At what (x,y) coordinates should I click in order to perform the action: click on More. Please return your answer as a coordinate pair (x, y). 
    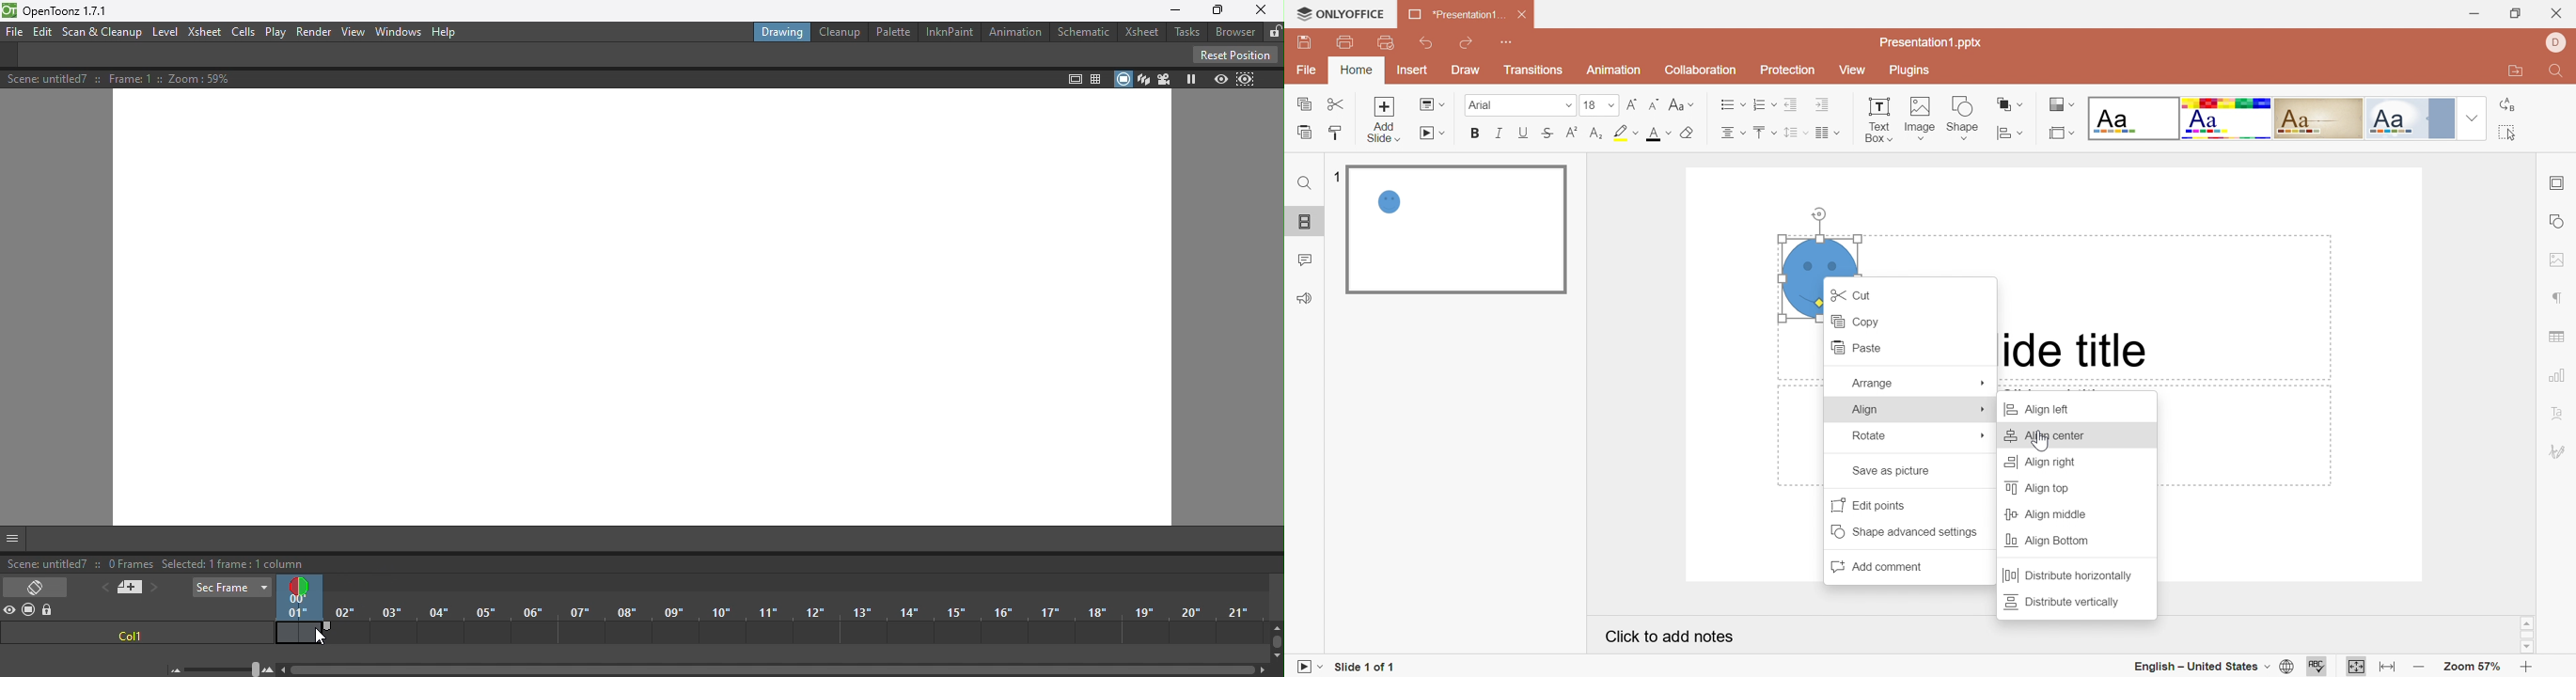
    Looking at the image, I should click on (1983, 382).